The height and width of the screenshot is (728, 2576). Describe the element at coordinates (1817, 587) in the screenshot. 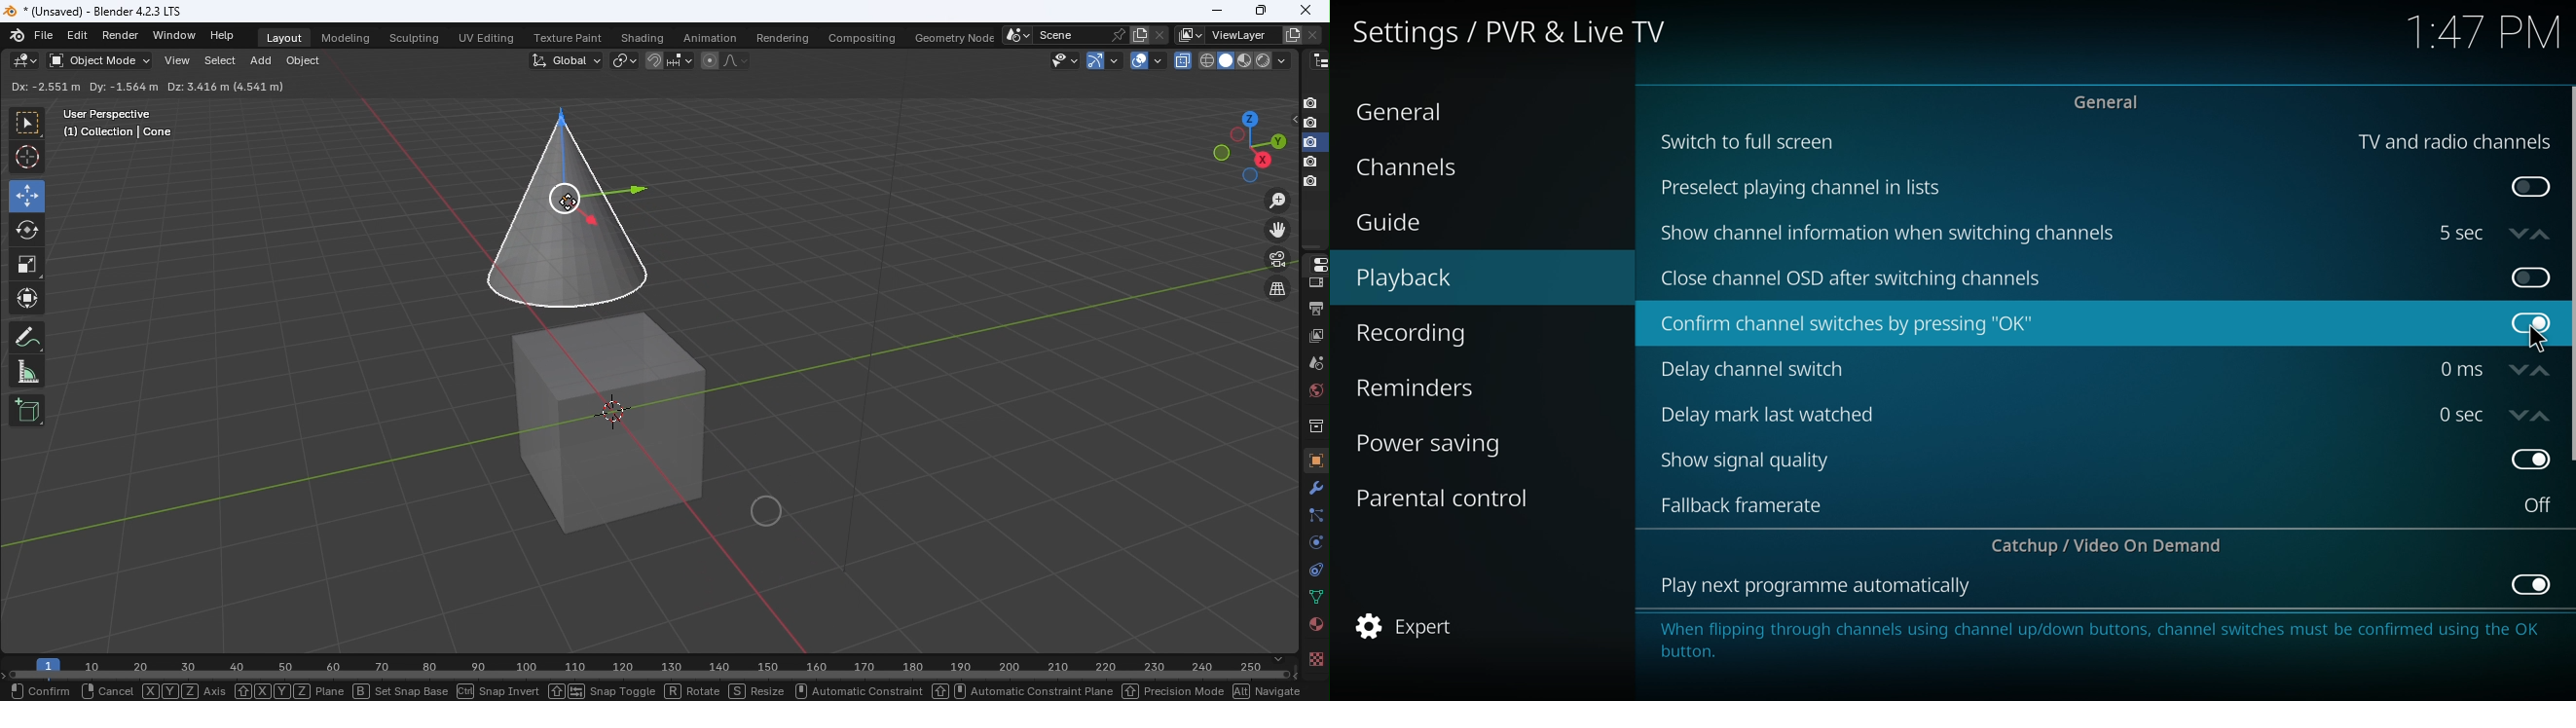

I see `play next program automatically` at that location.